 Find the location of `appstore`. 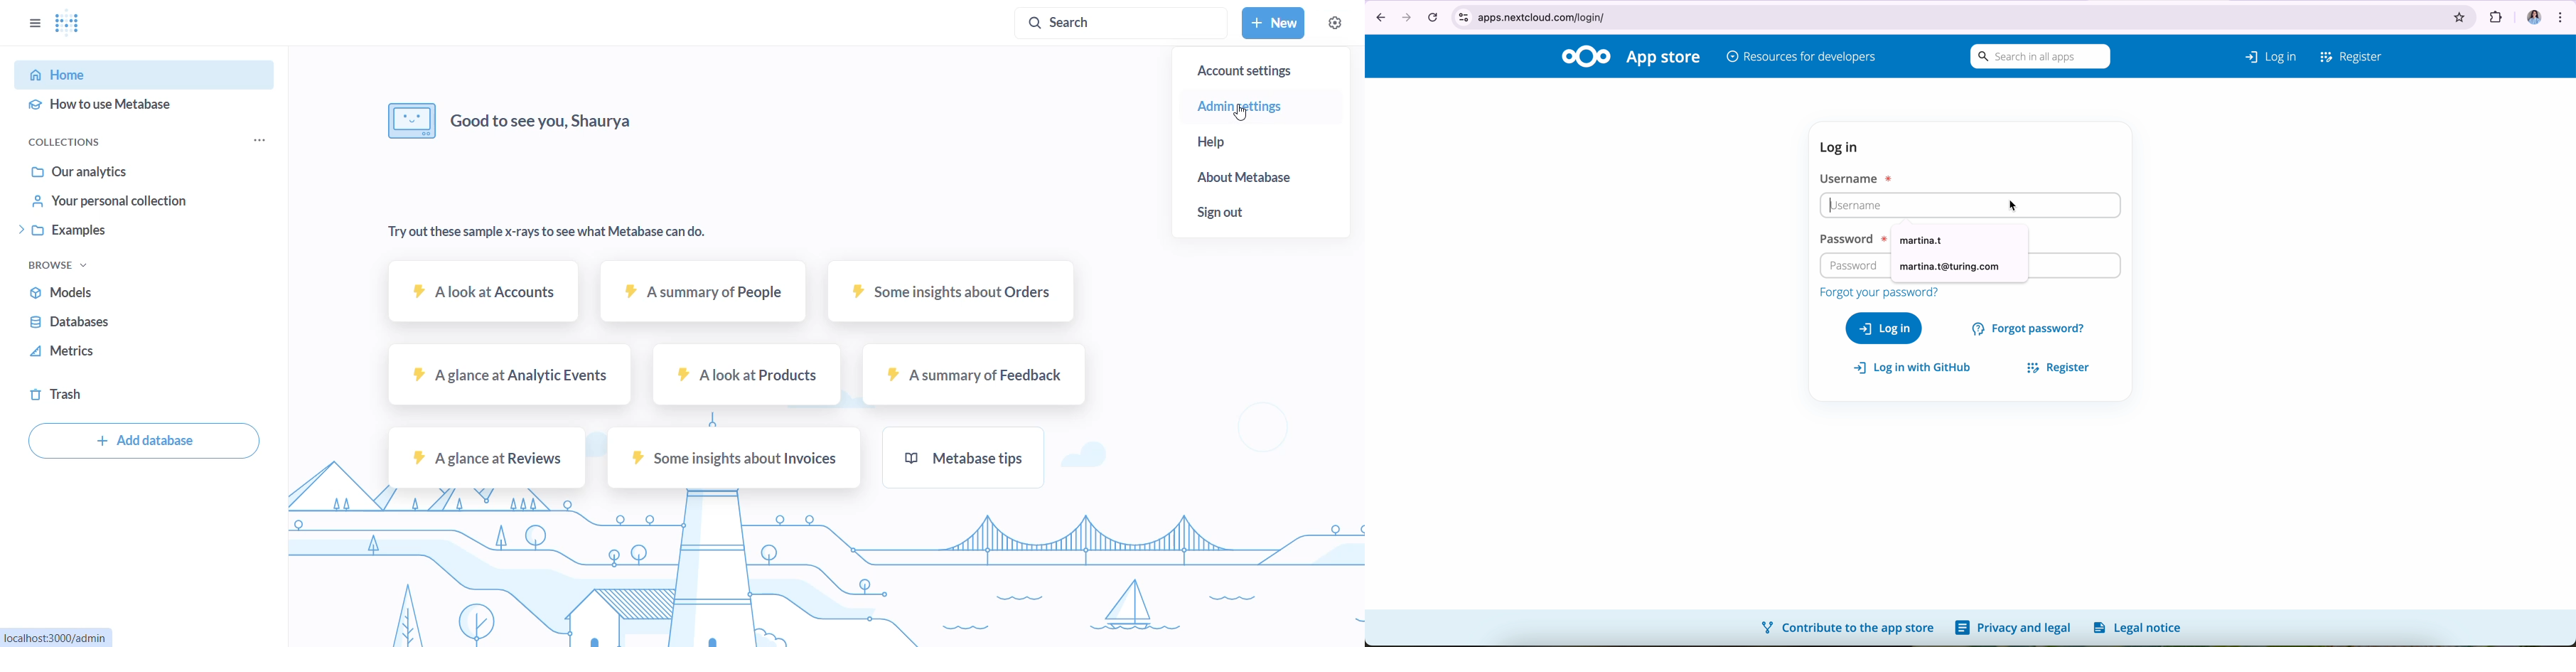

appstore is located at coordinates (1665, 58).